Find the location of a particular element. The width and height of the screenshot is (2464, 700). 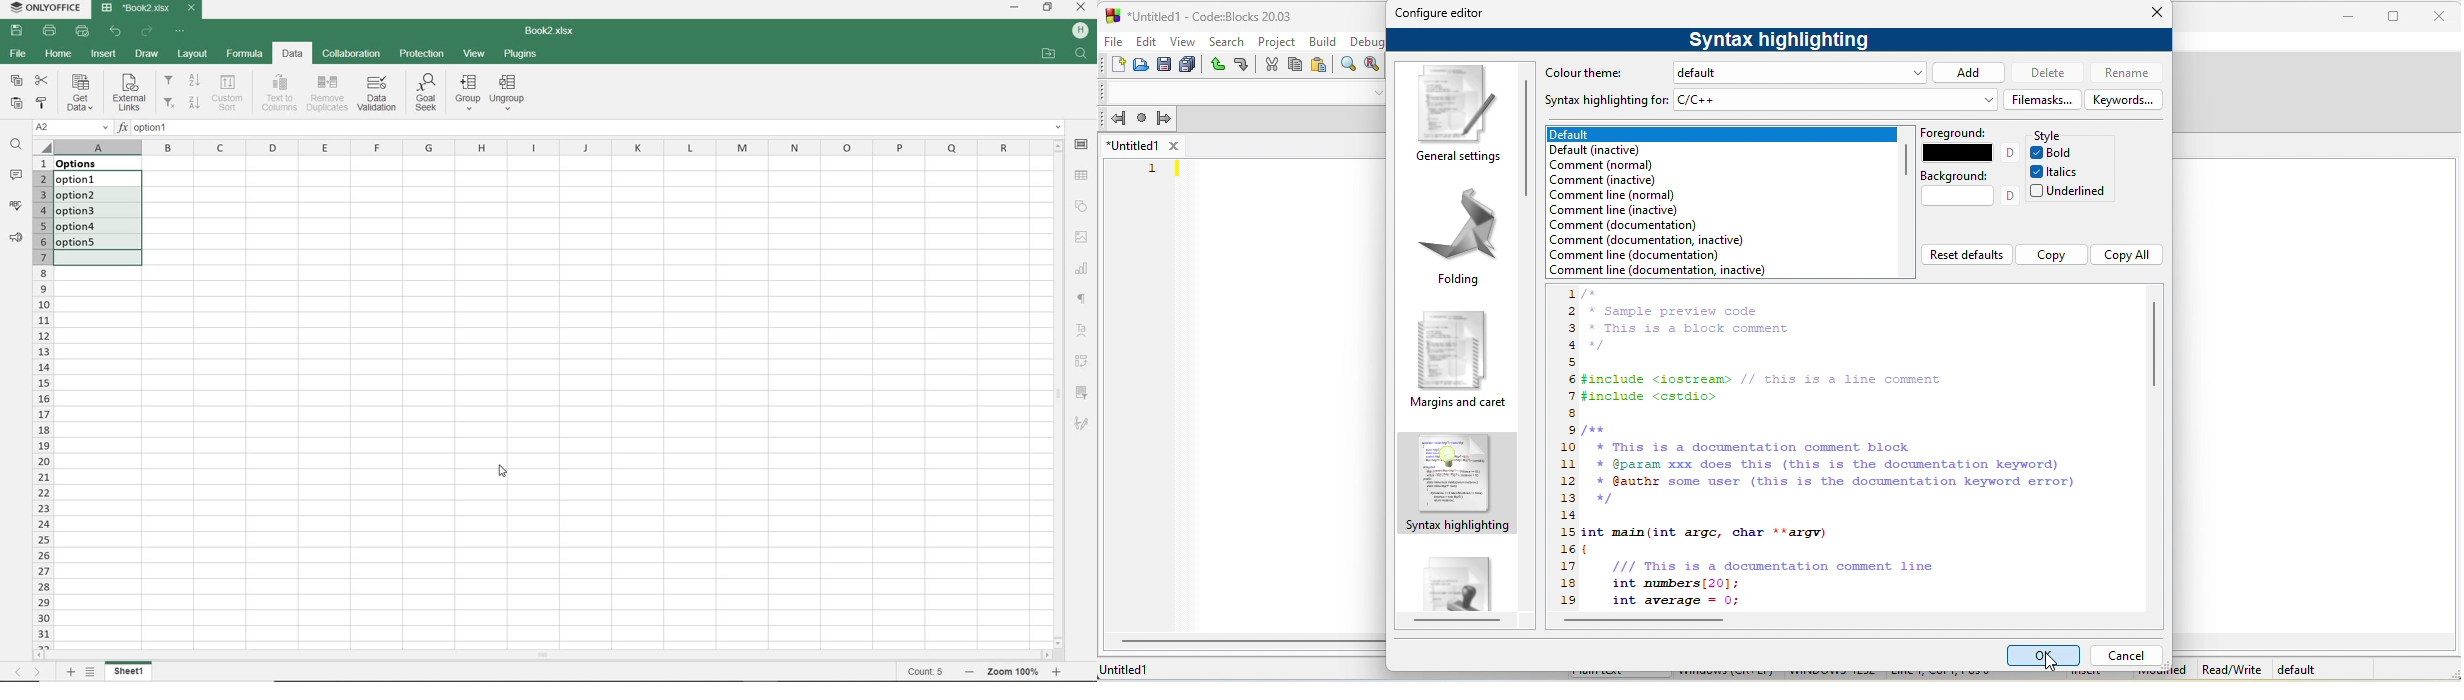

OPEN FILE LOCATION is located at coordinates (1049, 53).